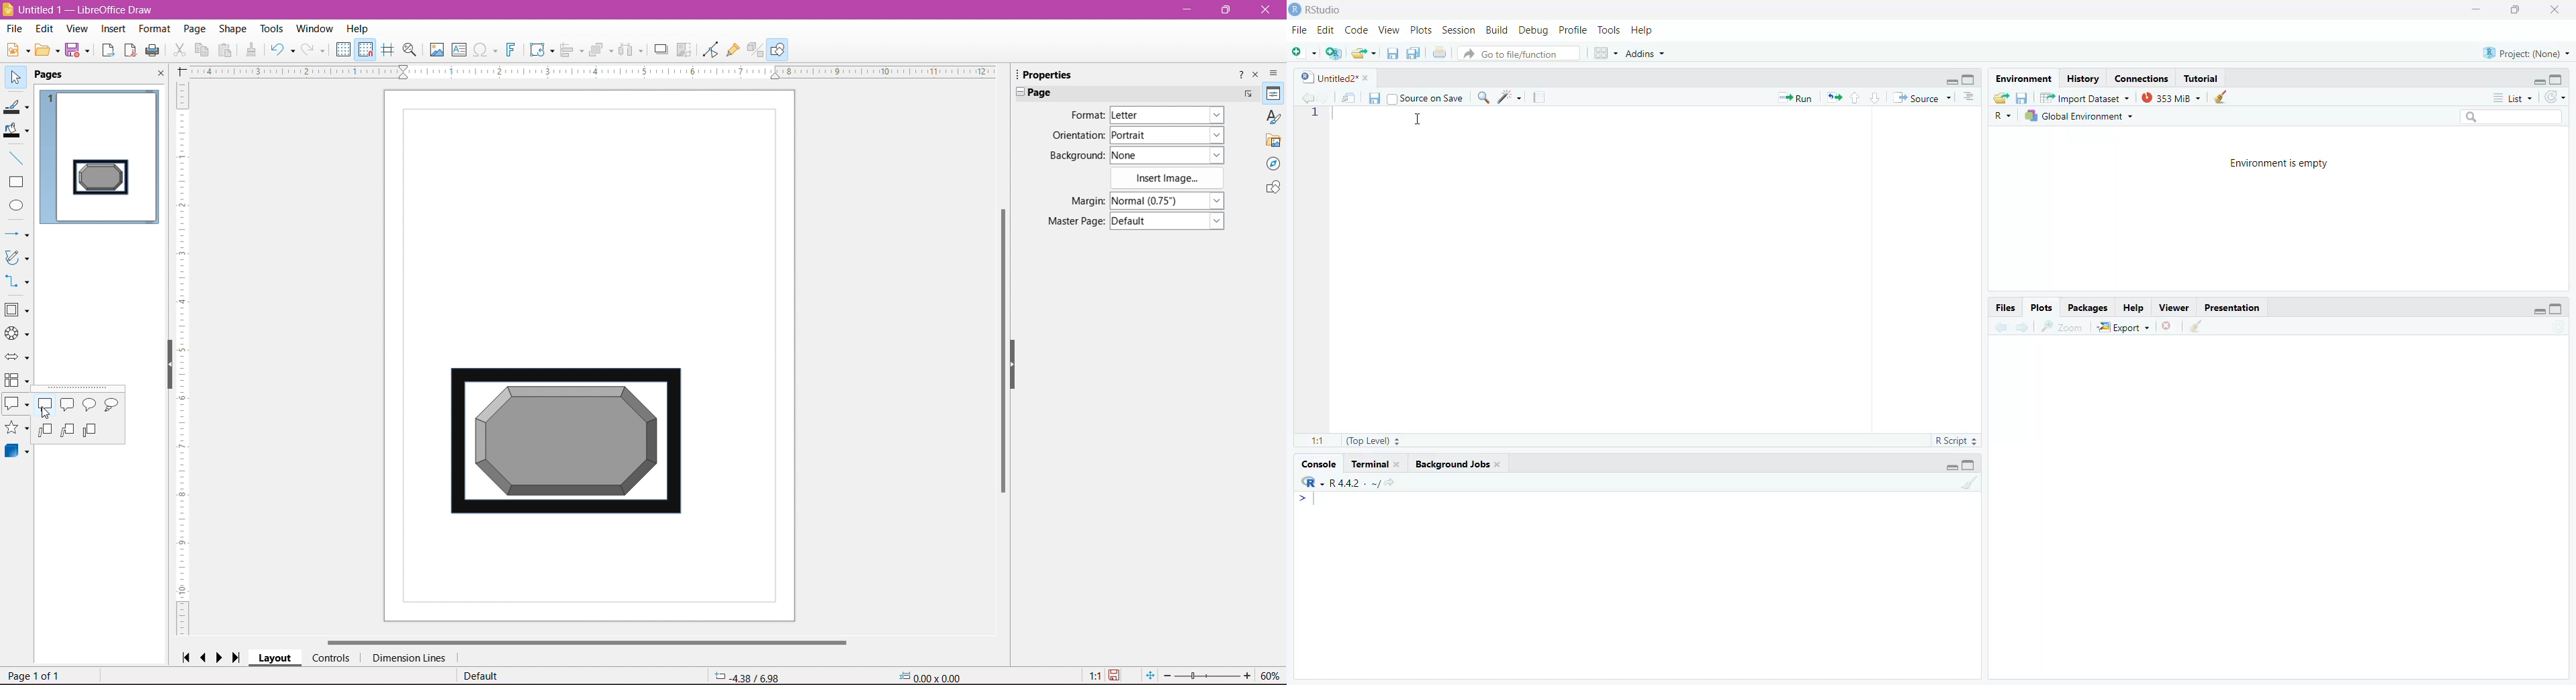 Image resolution: width=2576 pixels, height=700 pixels. I want to click on 3D Objects, so click(17, 453).